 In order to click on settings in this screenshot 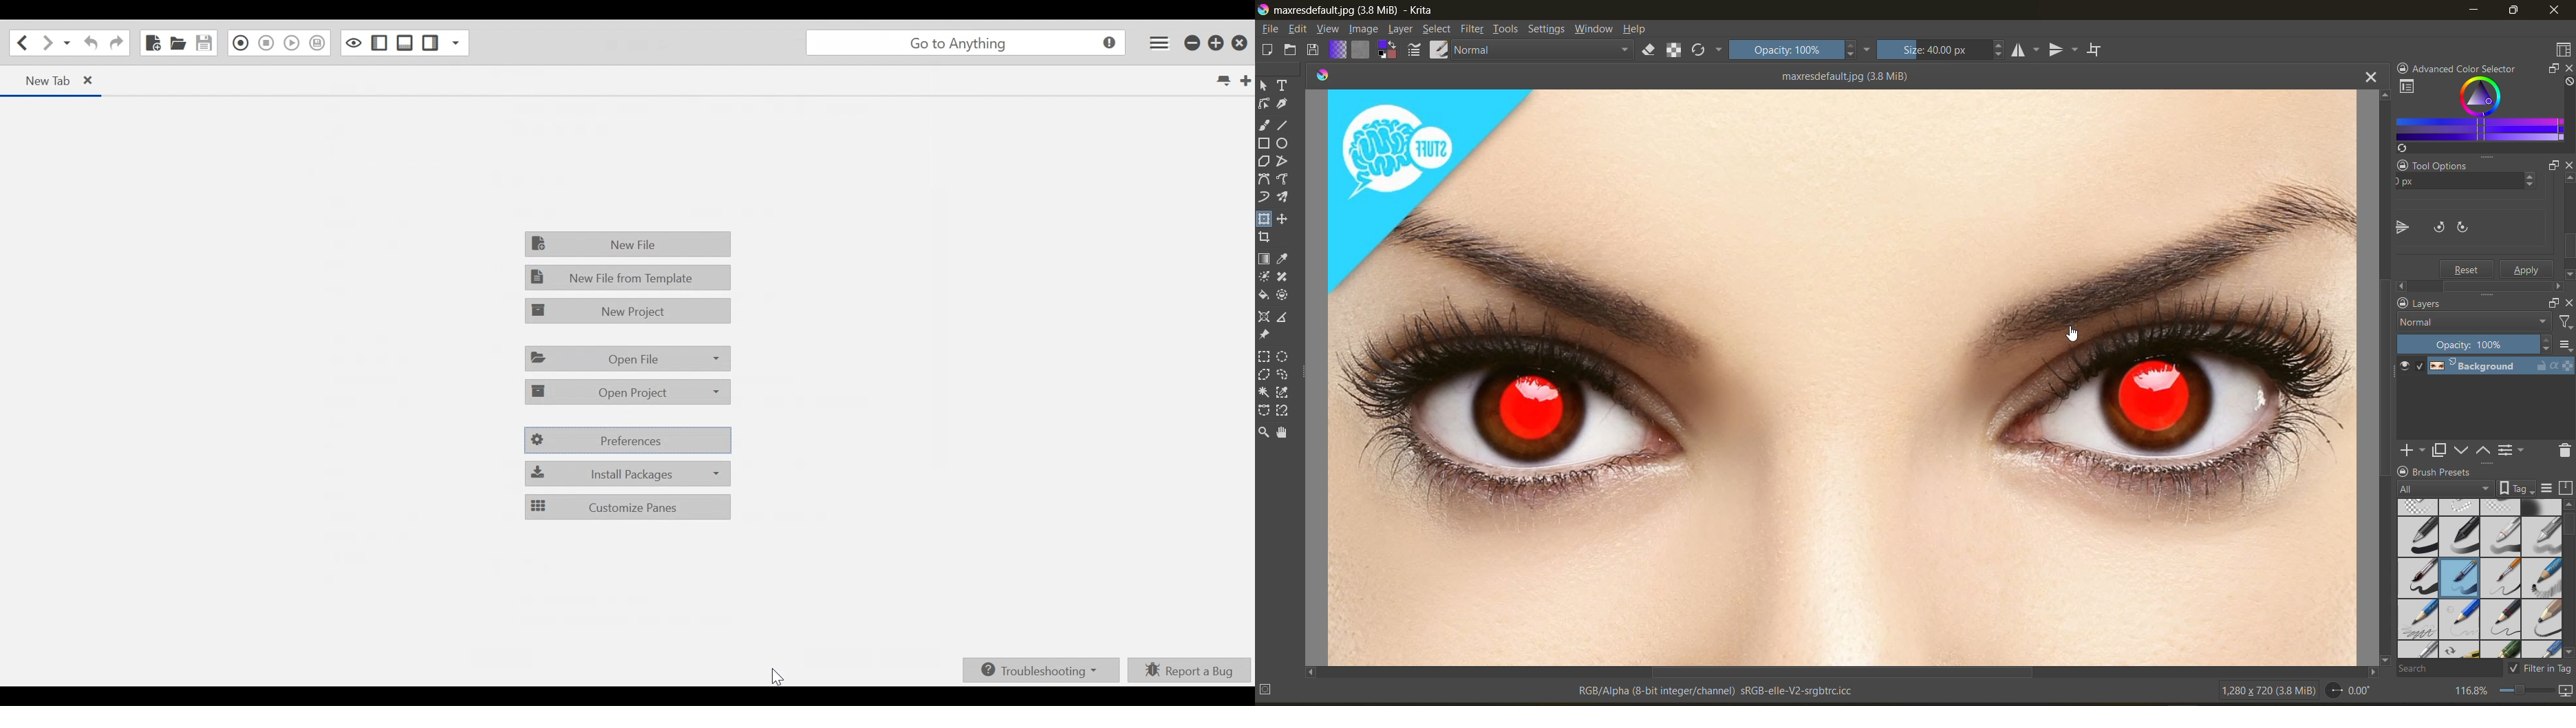, I will do `click(1549, 31)`.